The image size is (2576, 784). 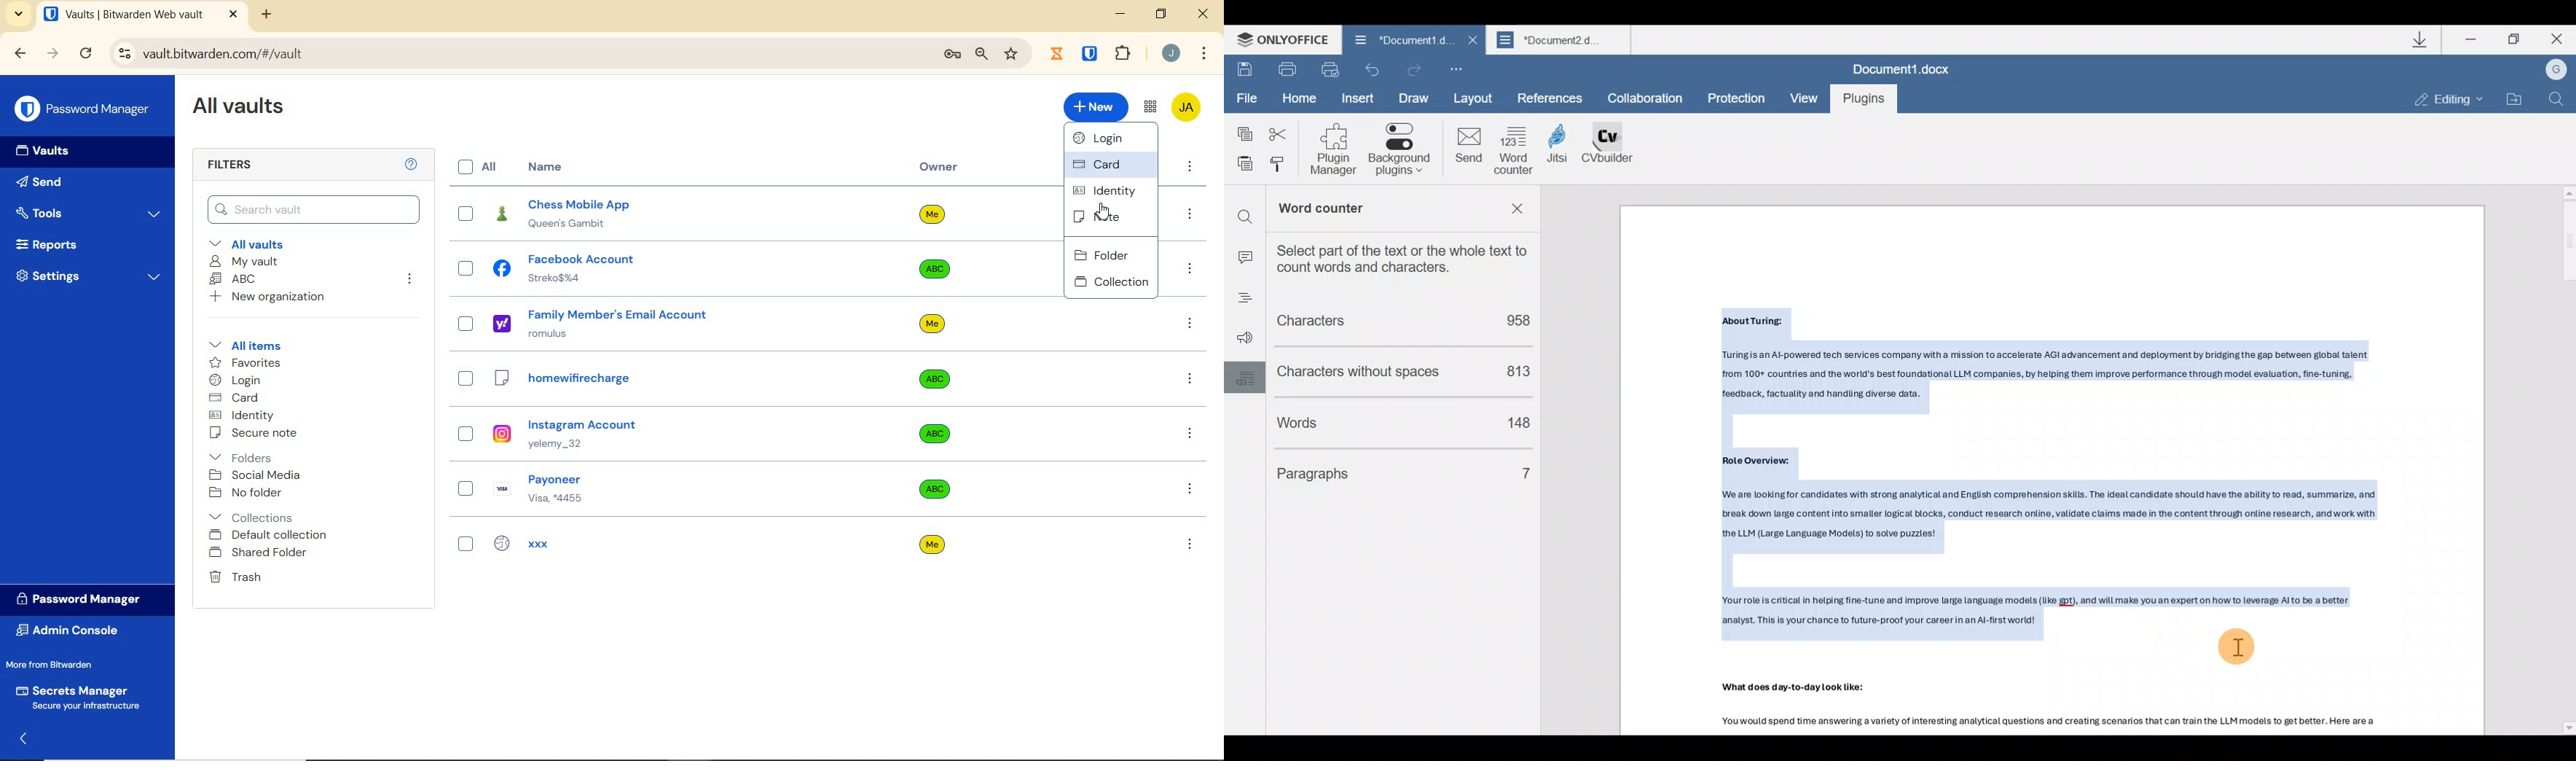 I want to click on toggle between admin console and password manager, so click(x=1149, y=107).